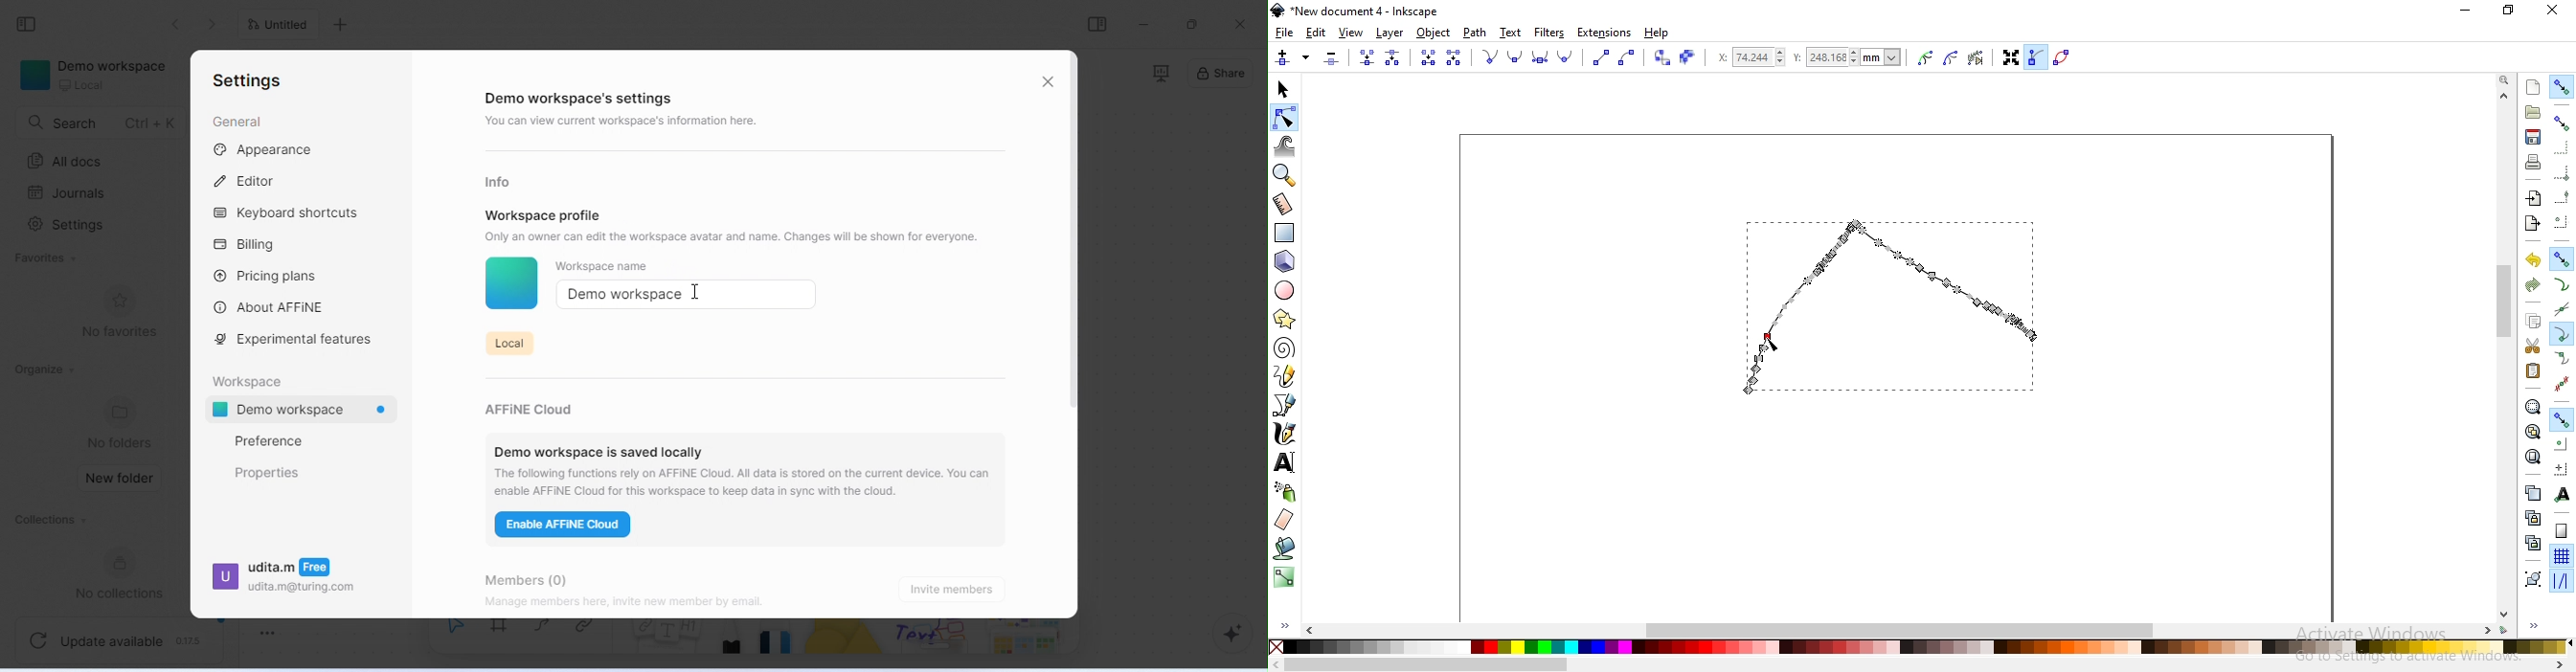 This screenshot has height=672, width=2576. Describe the element at coordinates (2506, 78) in the screenshot. I see `zoom` at that location.